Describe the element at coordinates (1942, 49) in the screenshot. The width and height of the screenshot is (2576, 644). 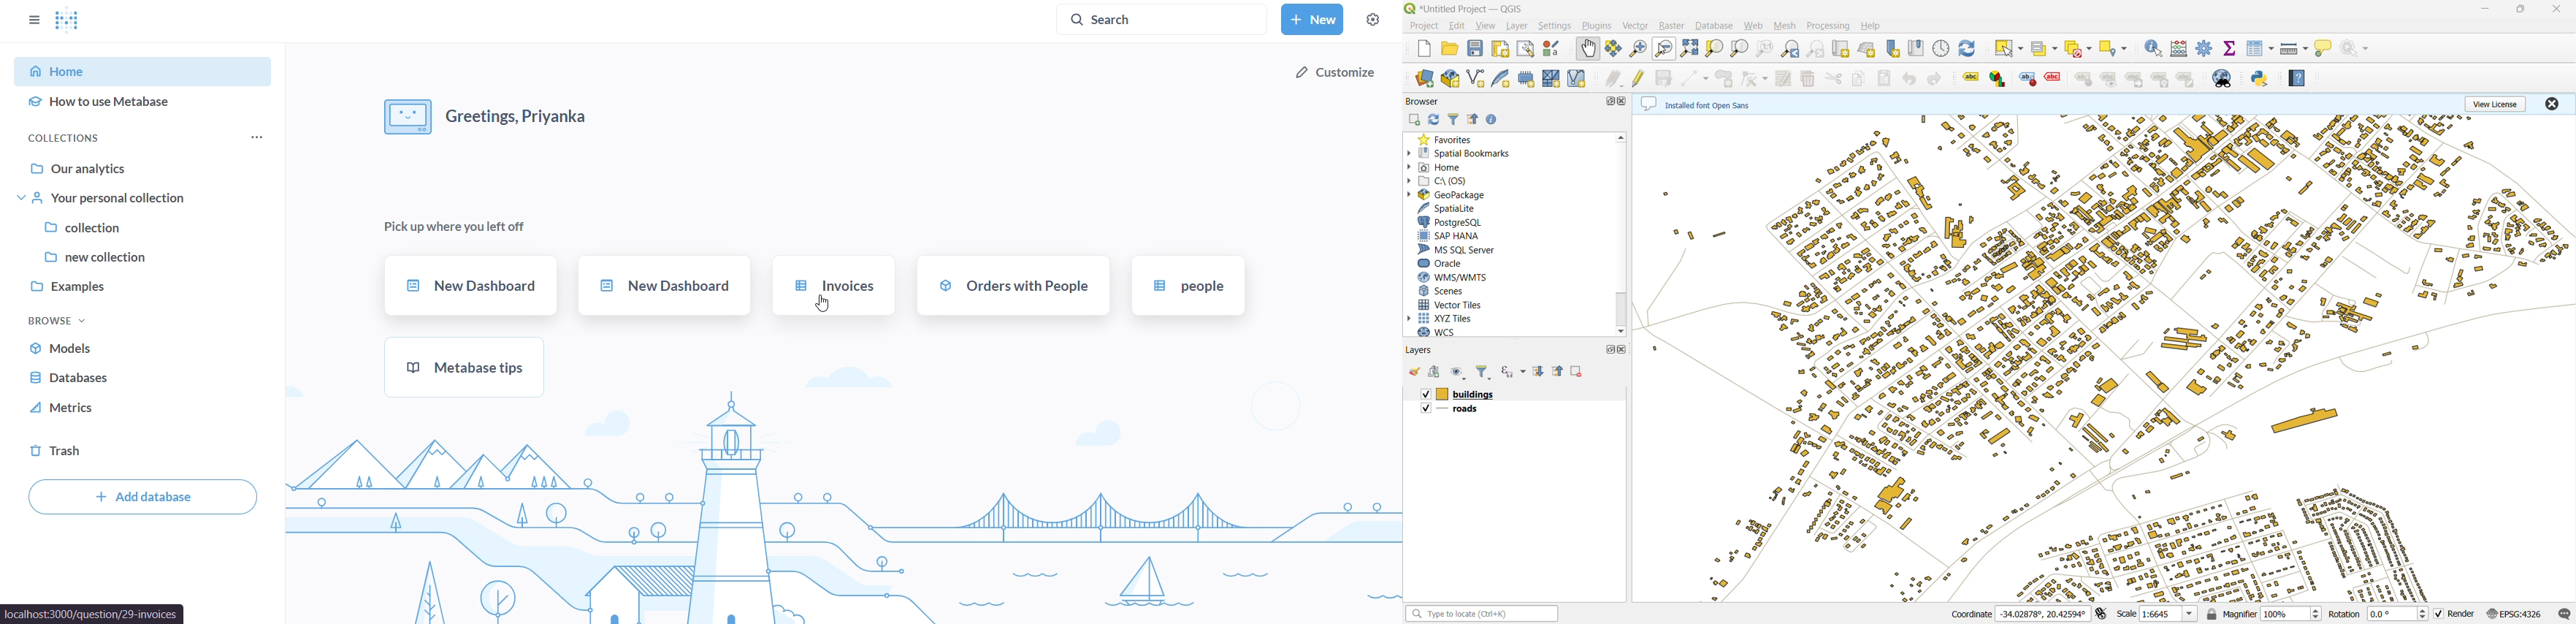
I see `control panel` at that location.